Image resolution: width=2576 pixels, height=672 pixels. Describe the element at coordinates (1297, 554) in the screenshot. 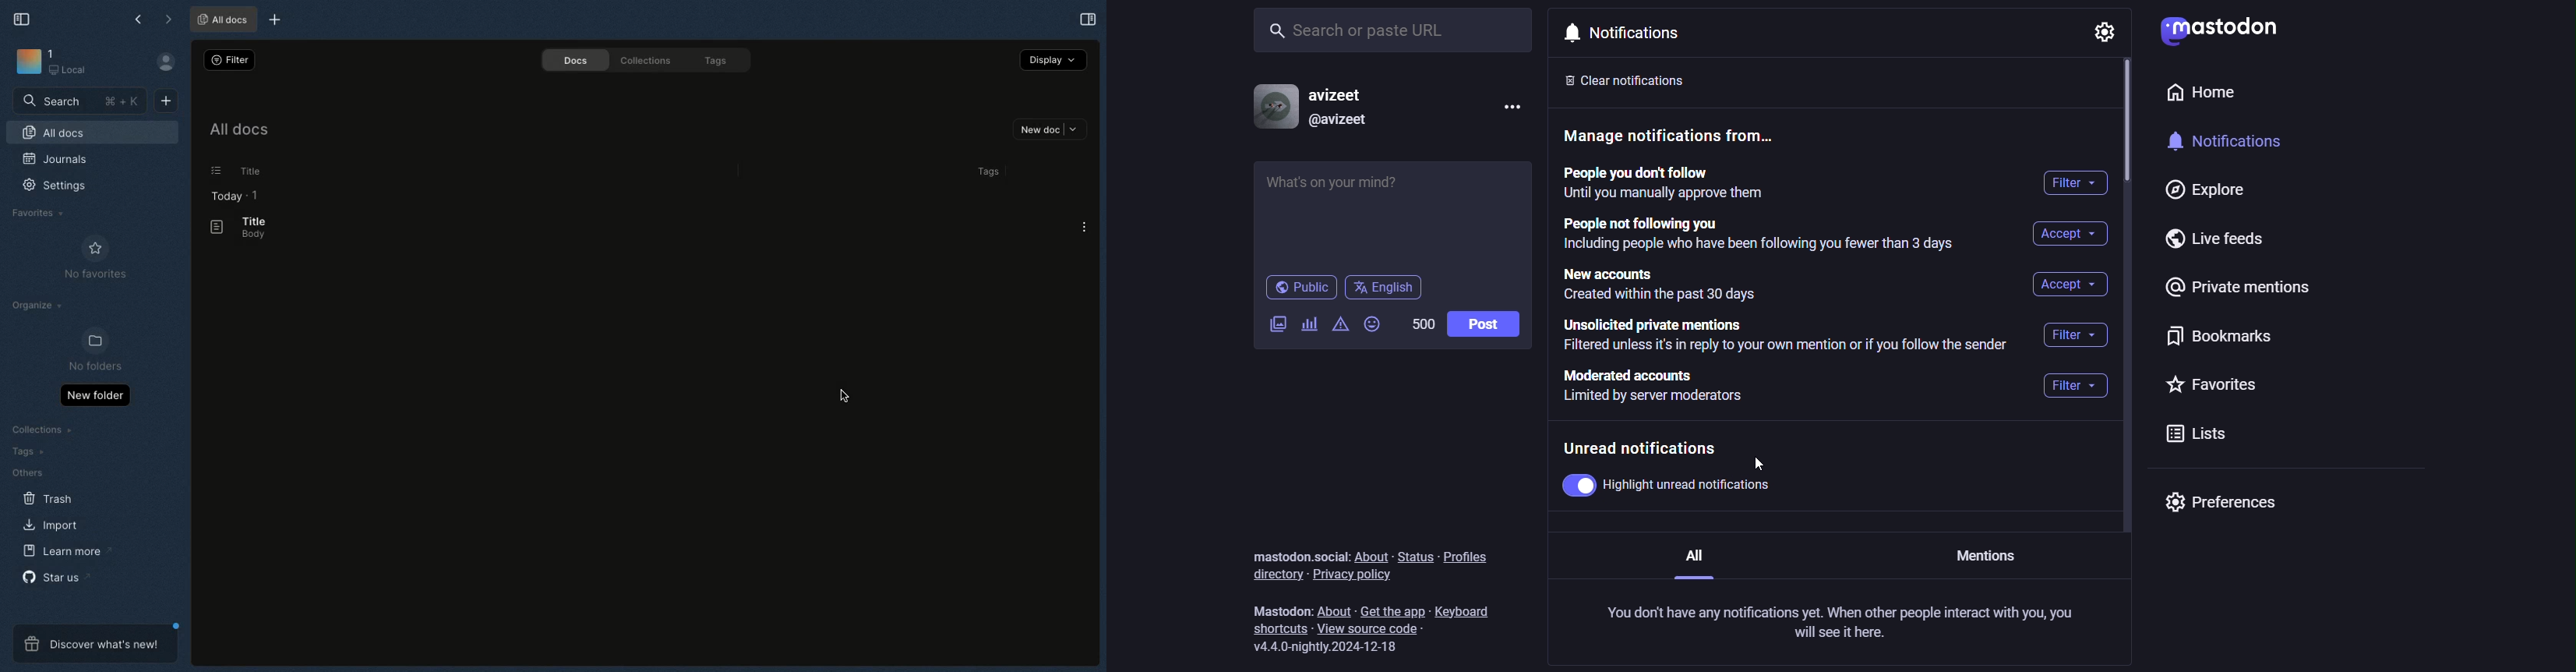

I see `text` at that location.